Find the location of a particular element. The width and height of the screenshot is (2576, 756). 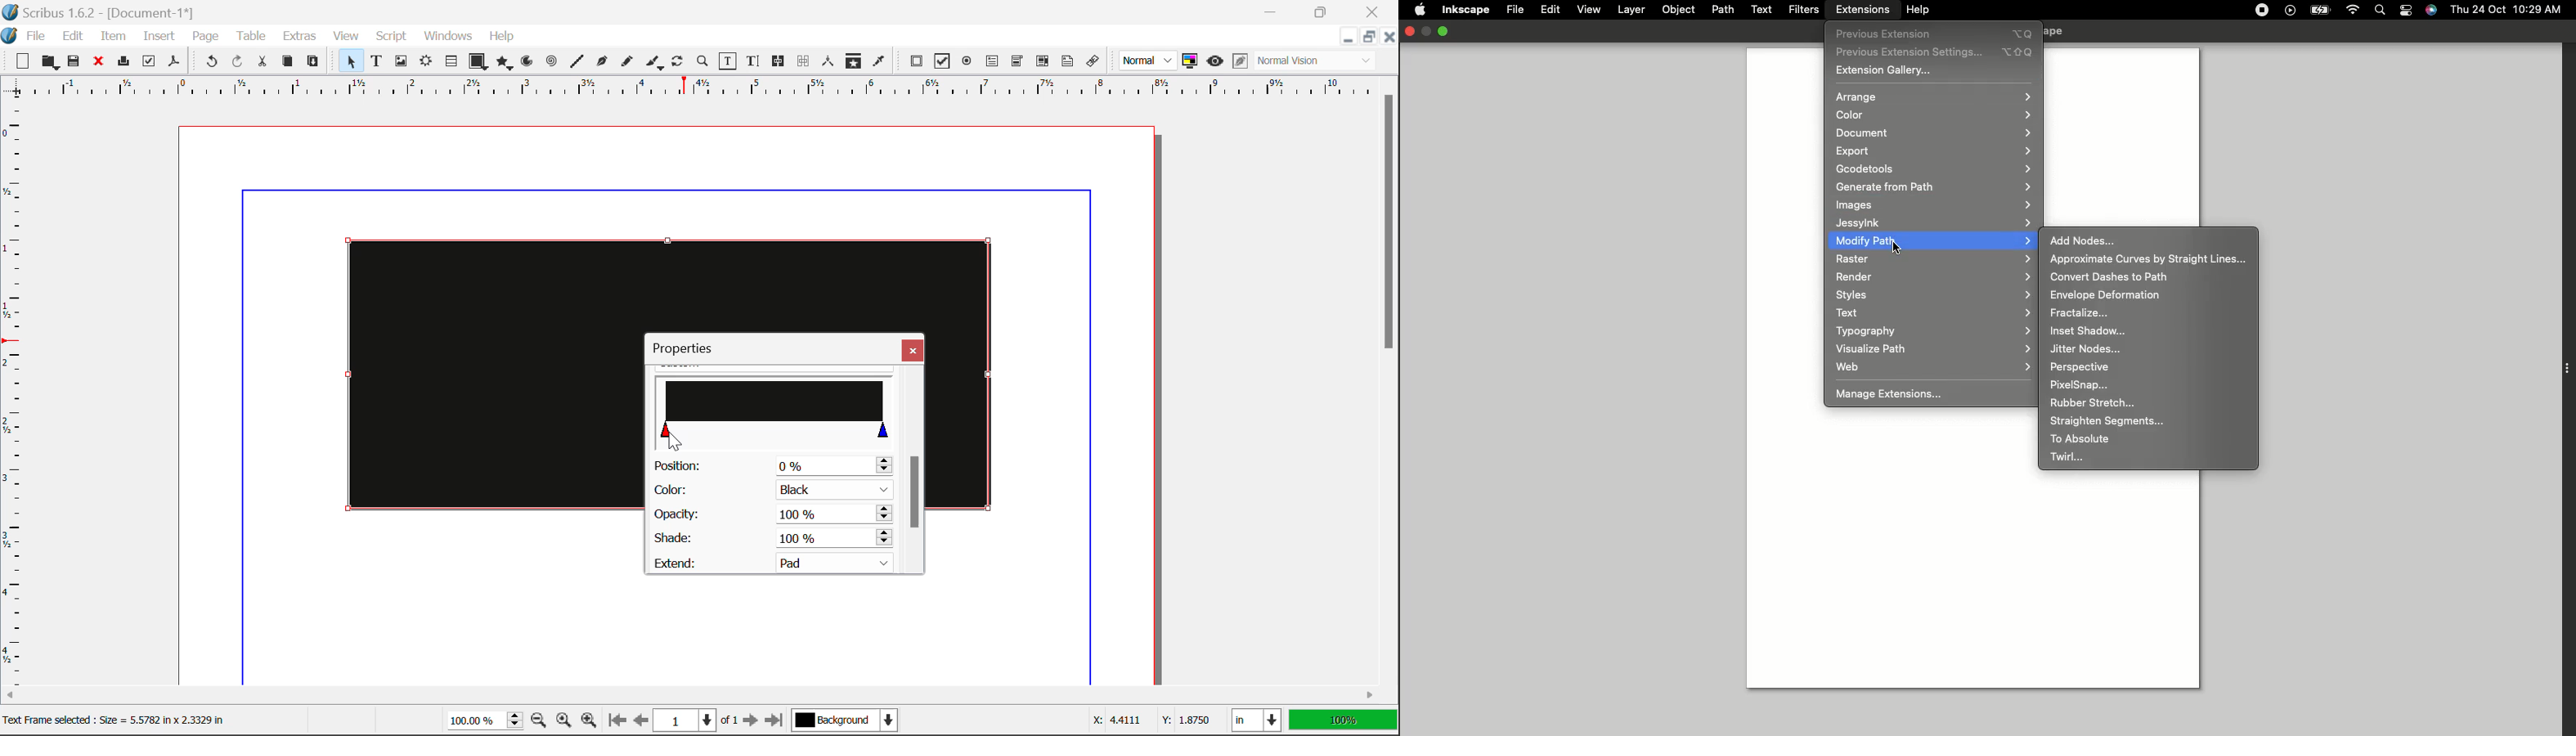

Restore Down is located at coordinates (1347, 37).